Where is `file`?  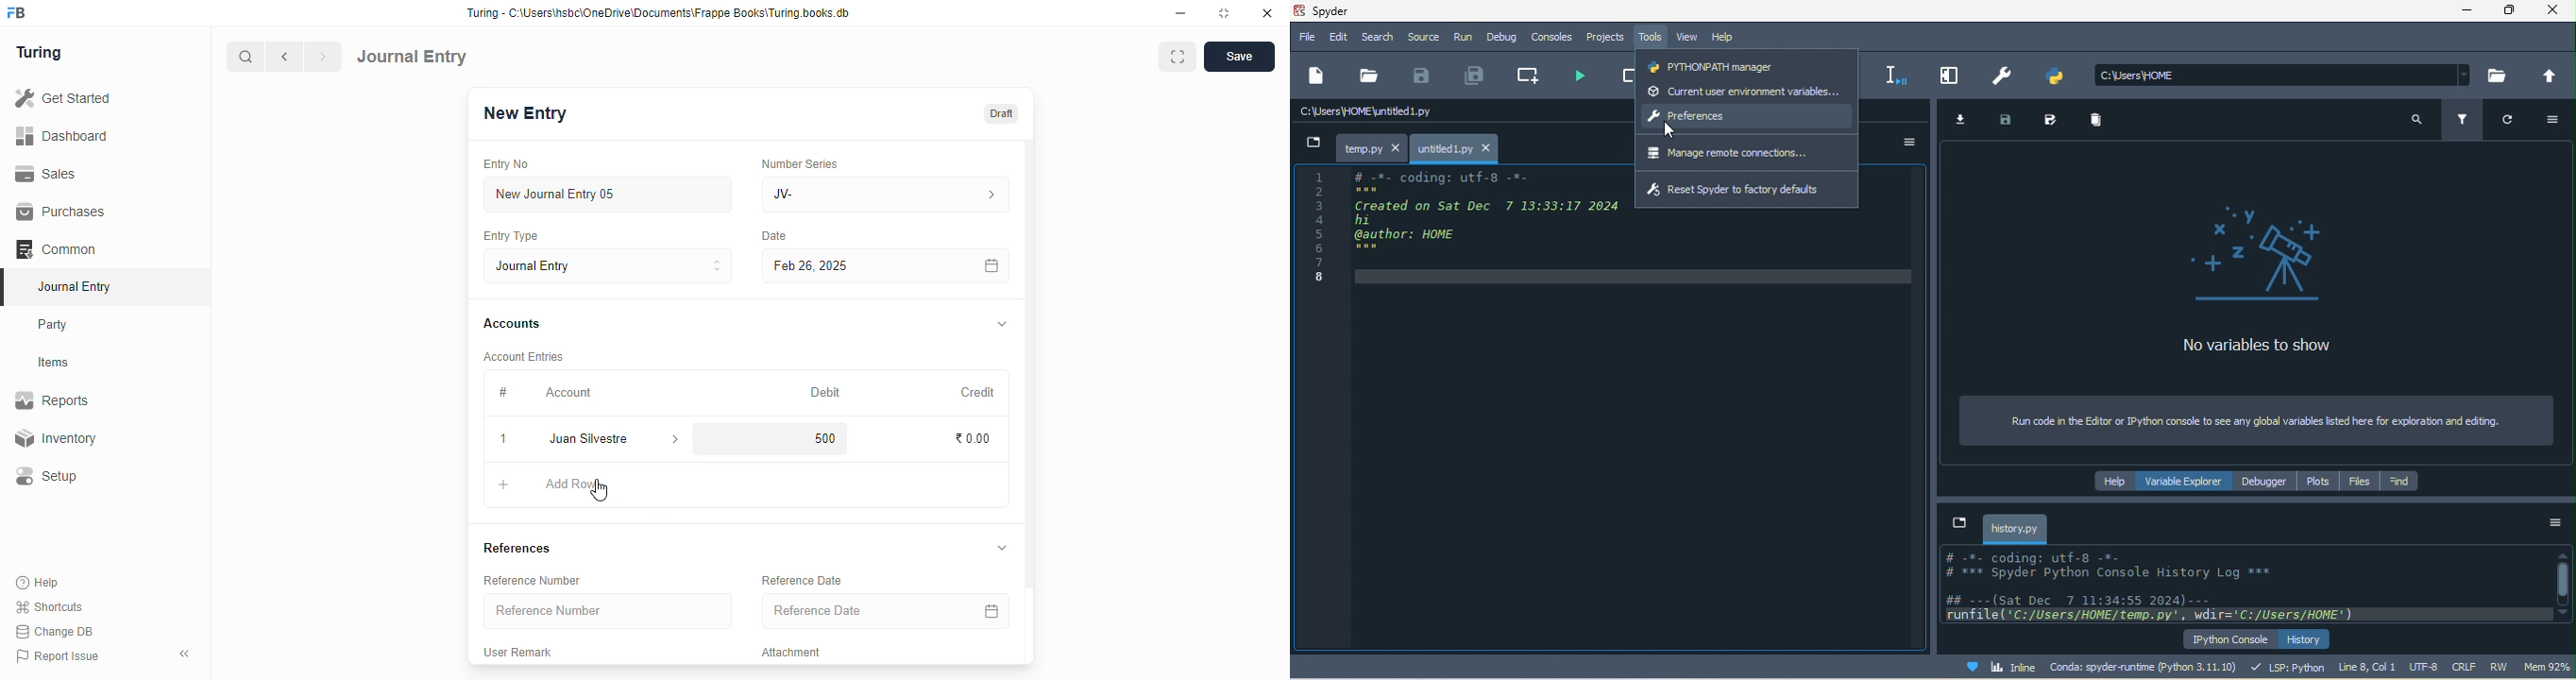
file is located at coordinates (1306, 37).